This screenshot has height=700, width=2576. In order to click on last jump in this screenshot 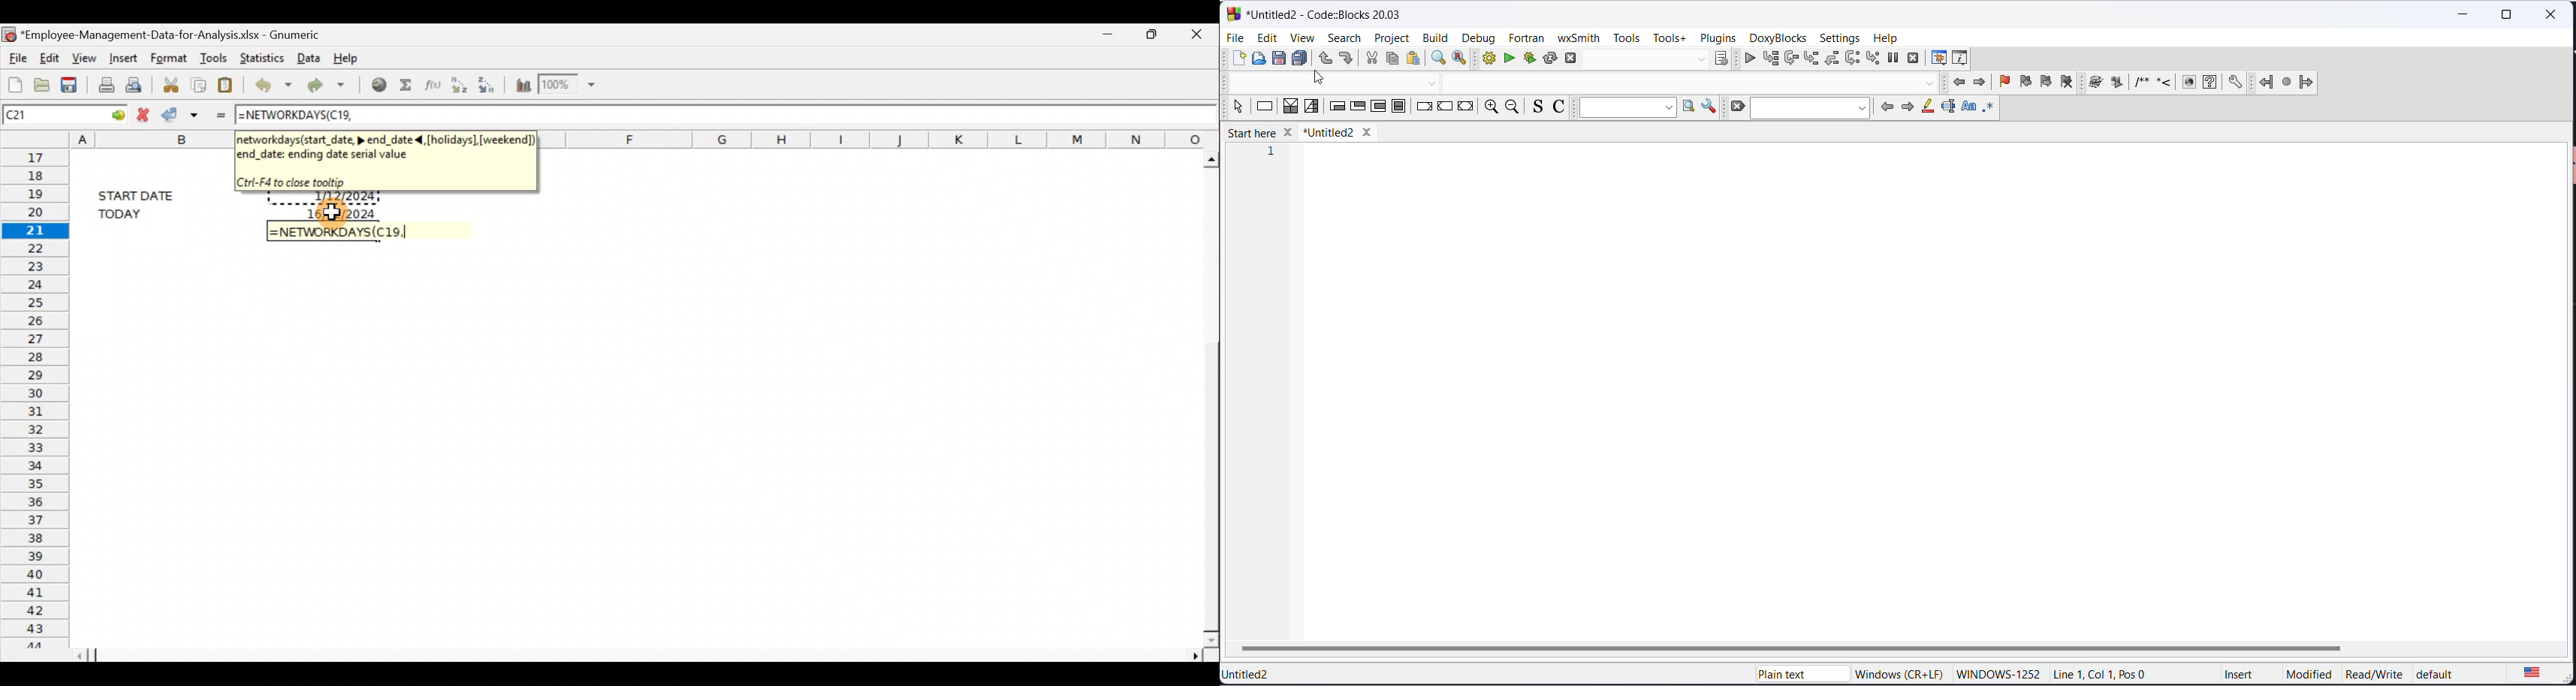, I will do `click(2287, 85)`.